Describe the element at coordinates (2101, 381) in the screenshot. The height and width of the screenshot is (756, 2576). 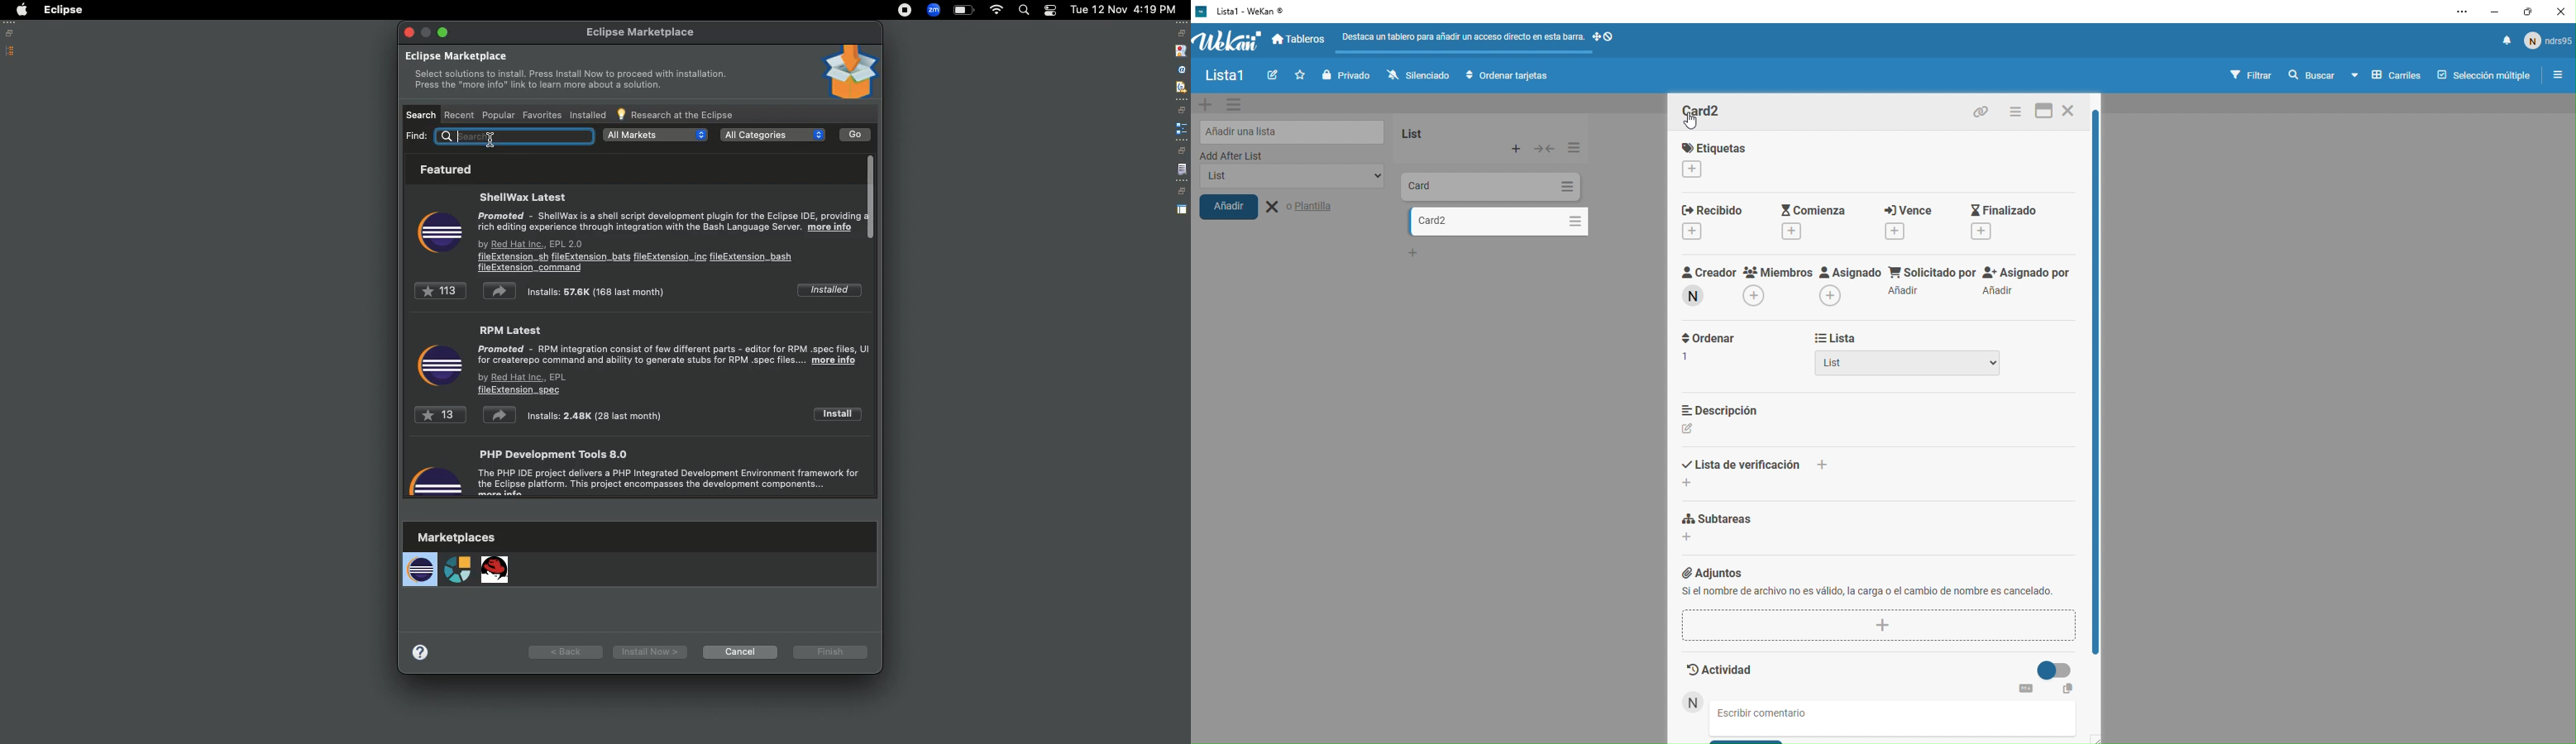
I see `vertical scroll bar` at that location.